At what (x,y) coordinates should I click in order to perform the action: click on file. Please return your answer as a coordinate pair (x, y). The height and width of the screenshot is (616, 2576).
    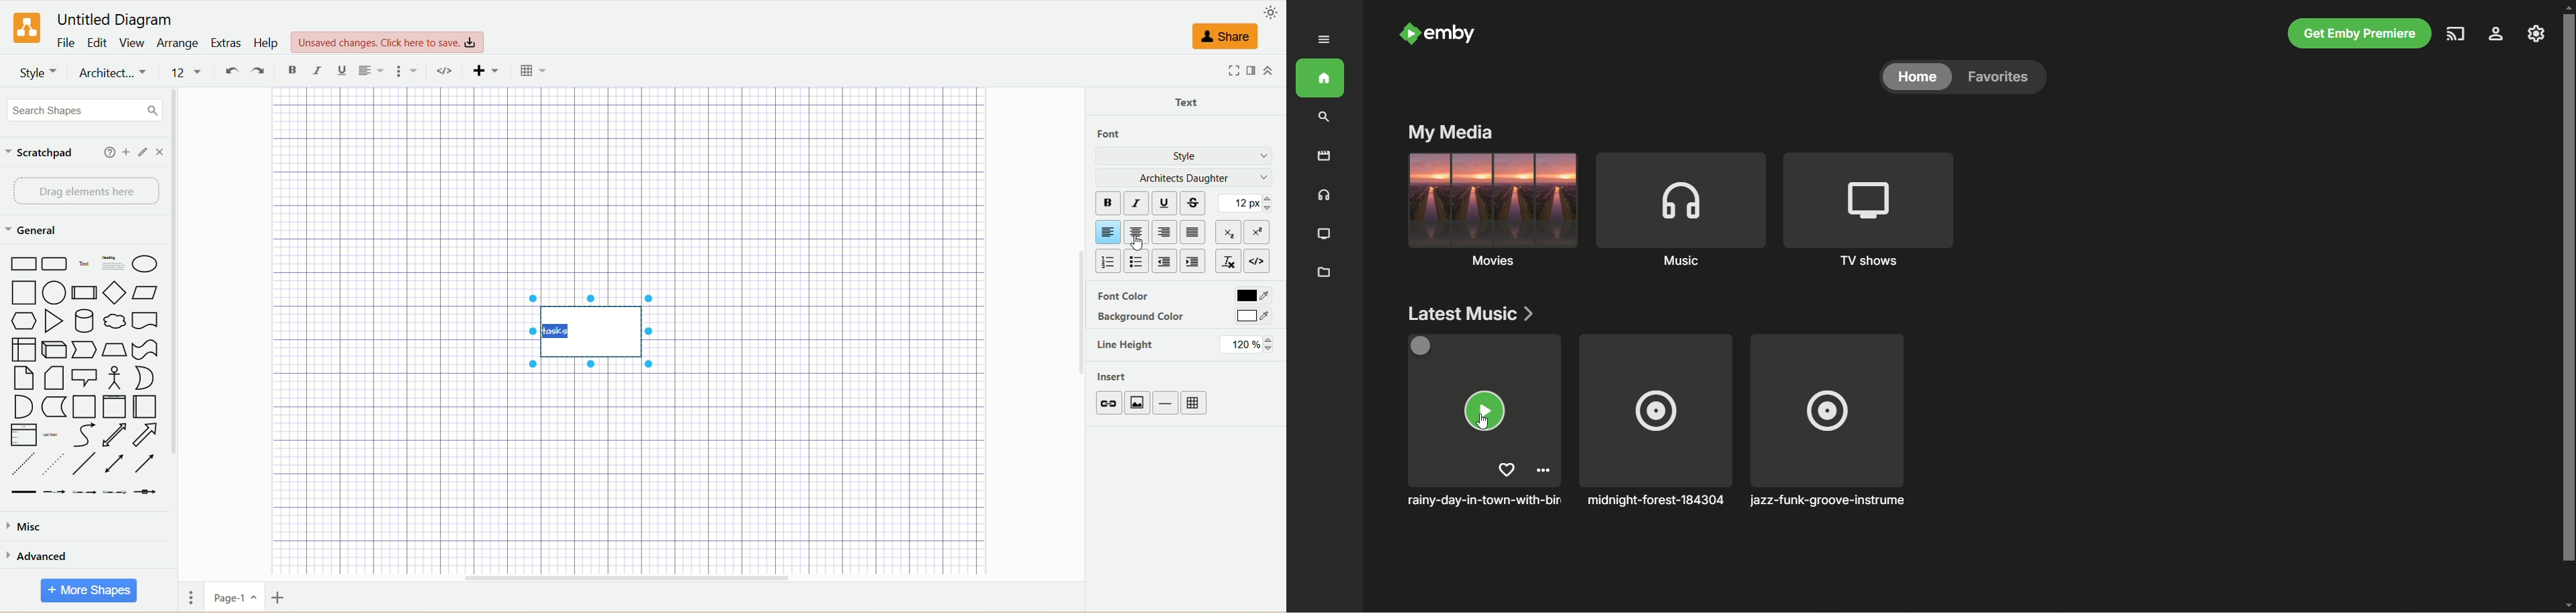
    Looking at the image, I should click on (68, 42).